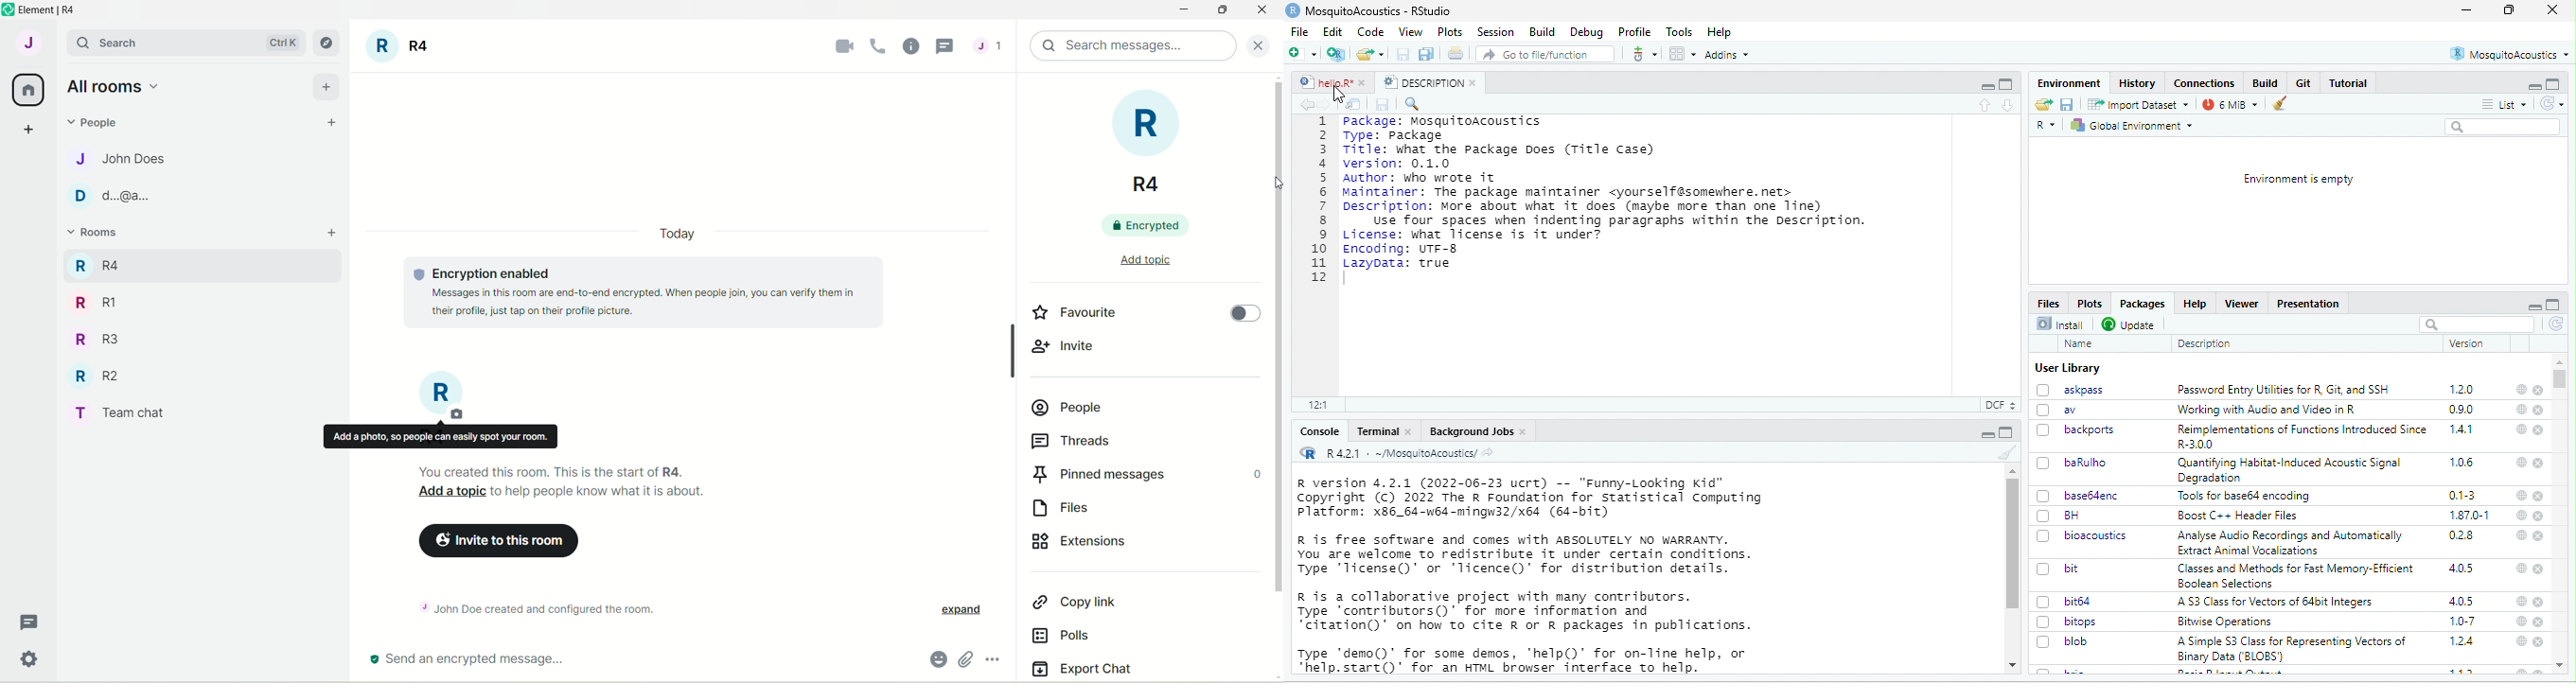 The image size is (2576, 700). I want to click on room title, so click(443, 396).